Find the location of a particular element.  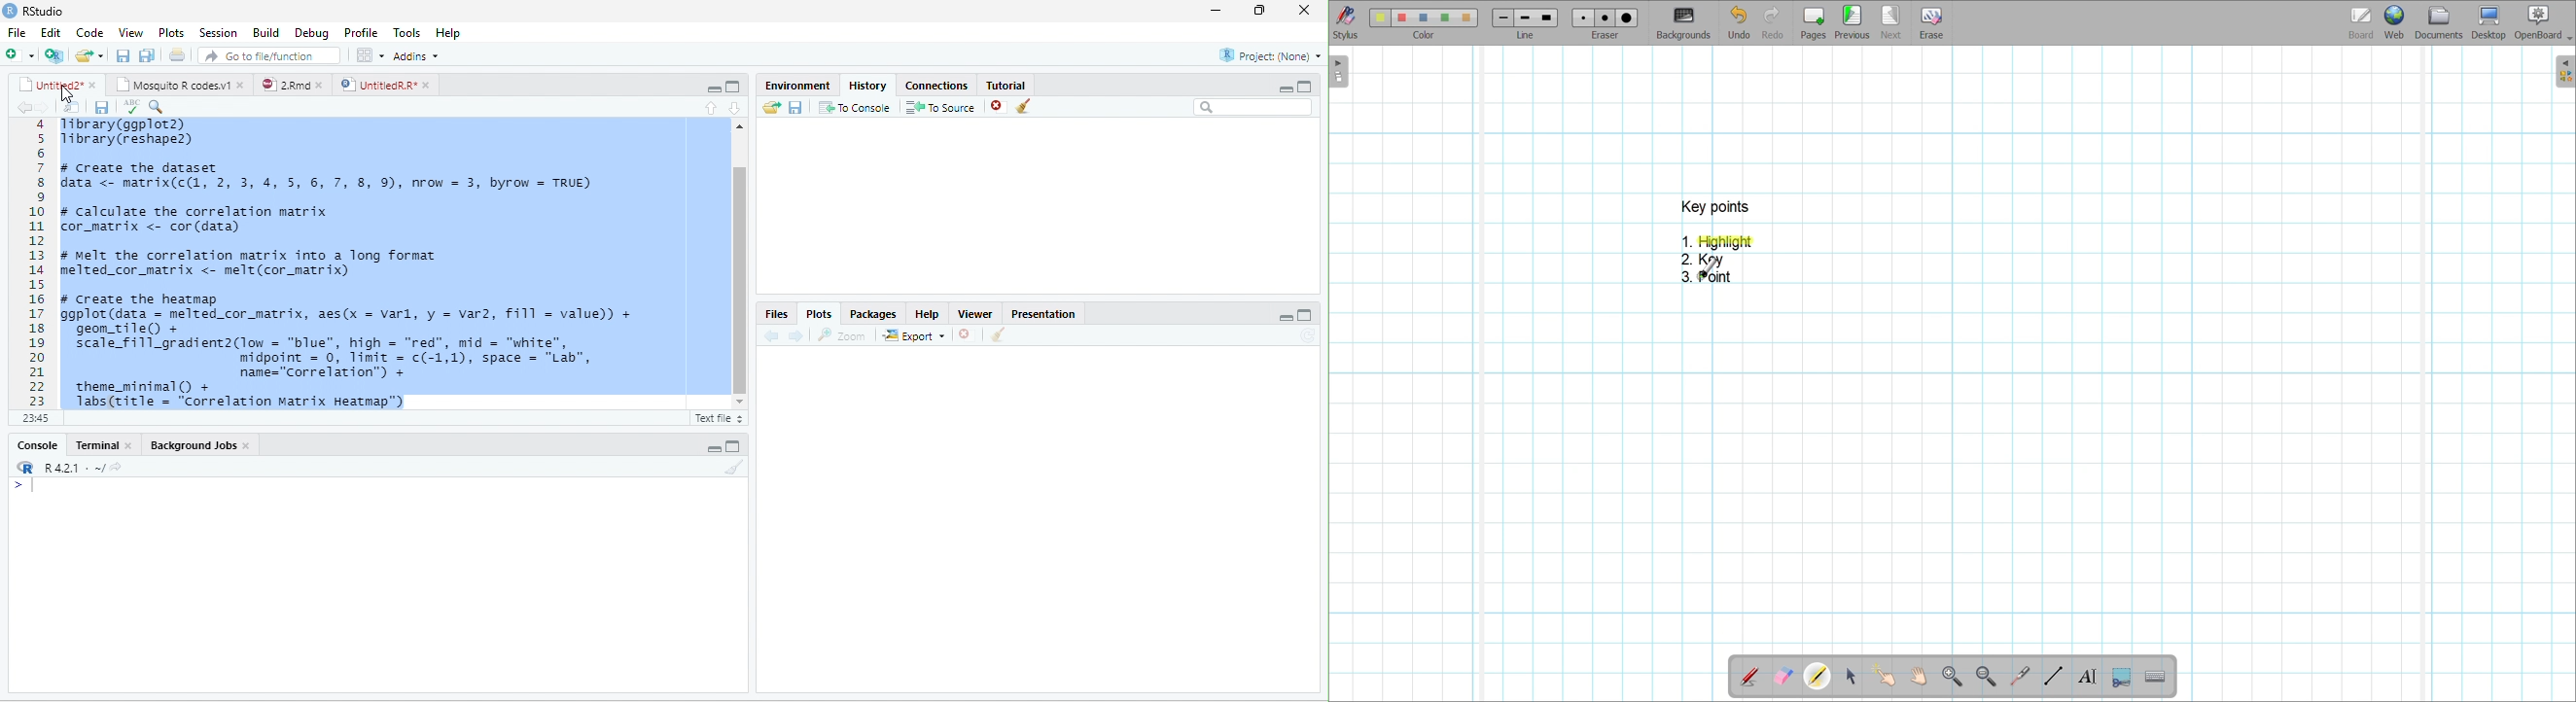

viewer is located at coordinates (973, 311).